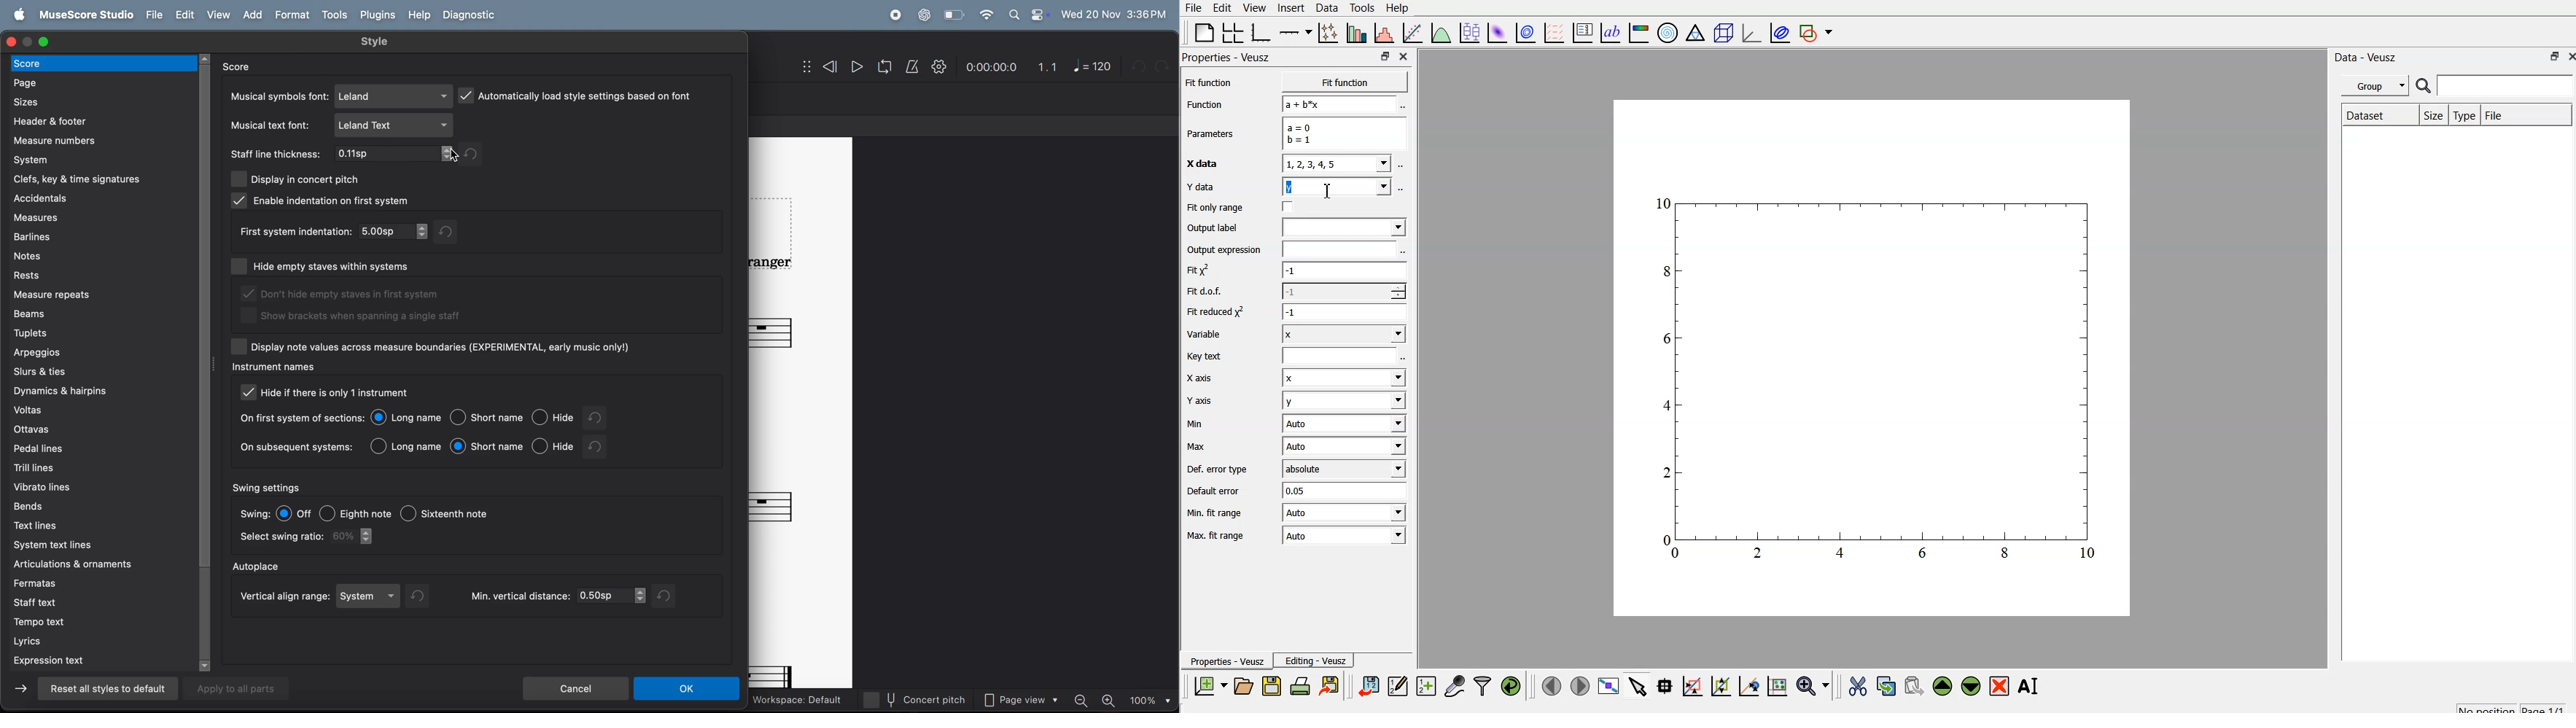  Describe the element at coordinates (1109, 700) in the screenshot. I see `zoom in` at that location.